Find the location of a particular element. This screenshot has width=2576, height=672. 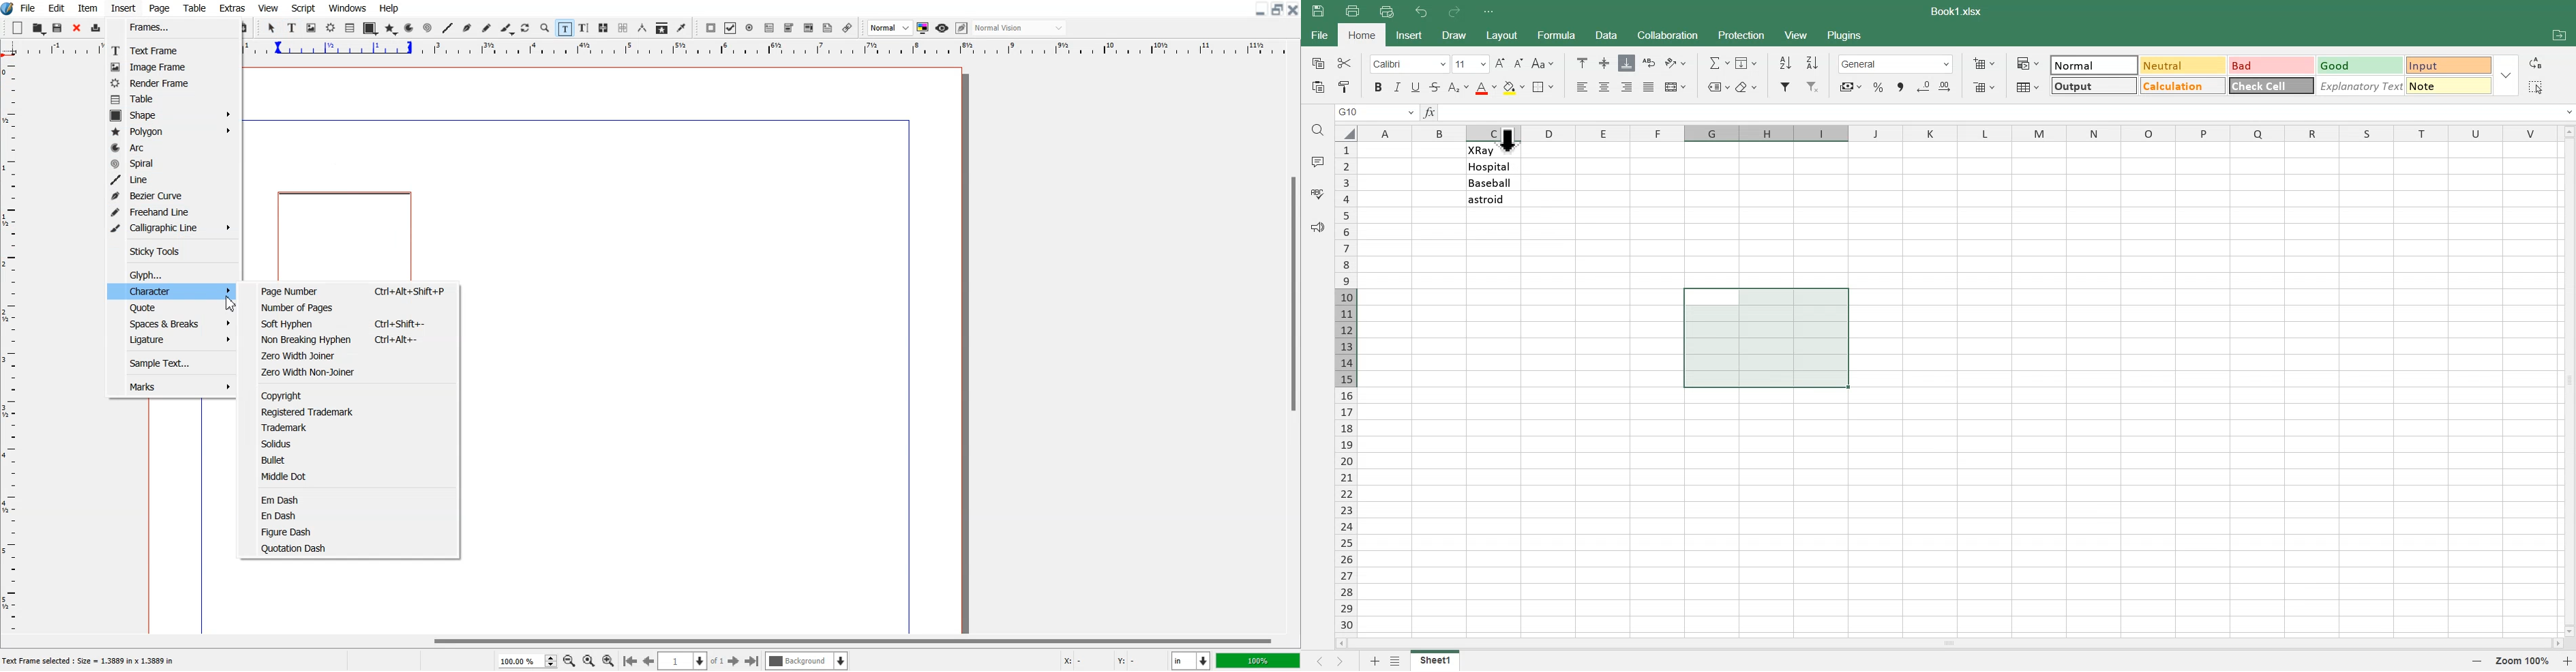

Text Frame is located at coordinates (293, 28).